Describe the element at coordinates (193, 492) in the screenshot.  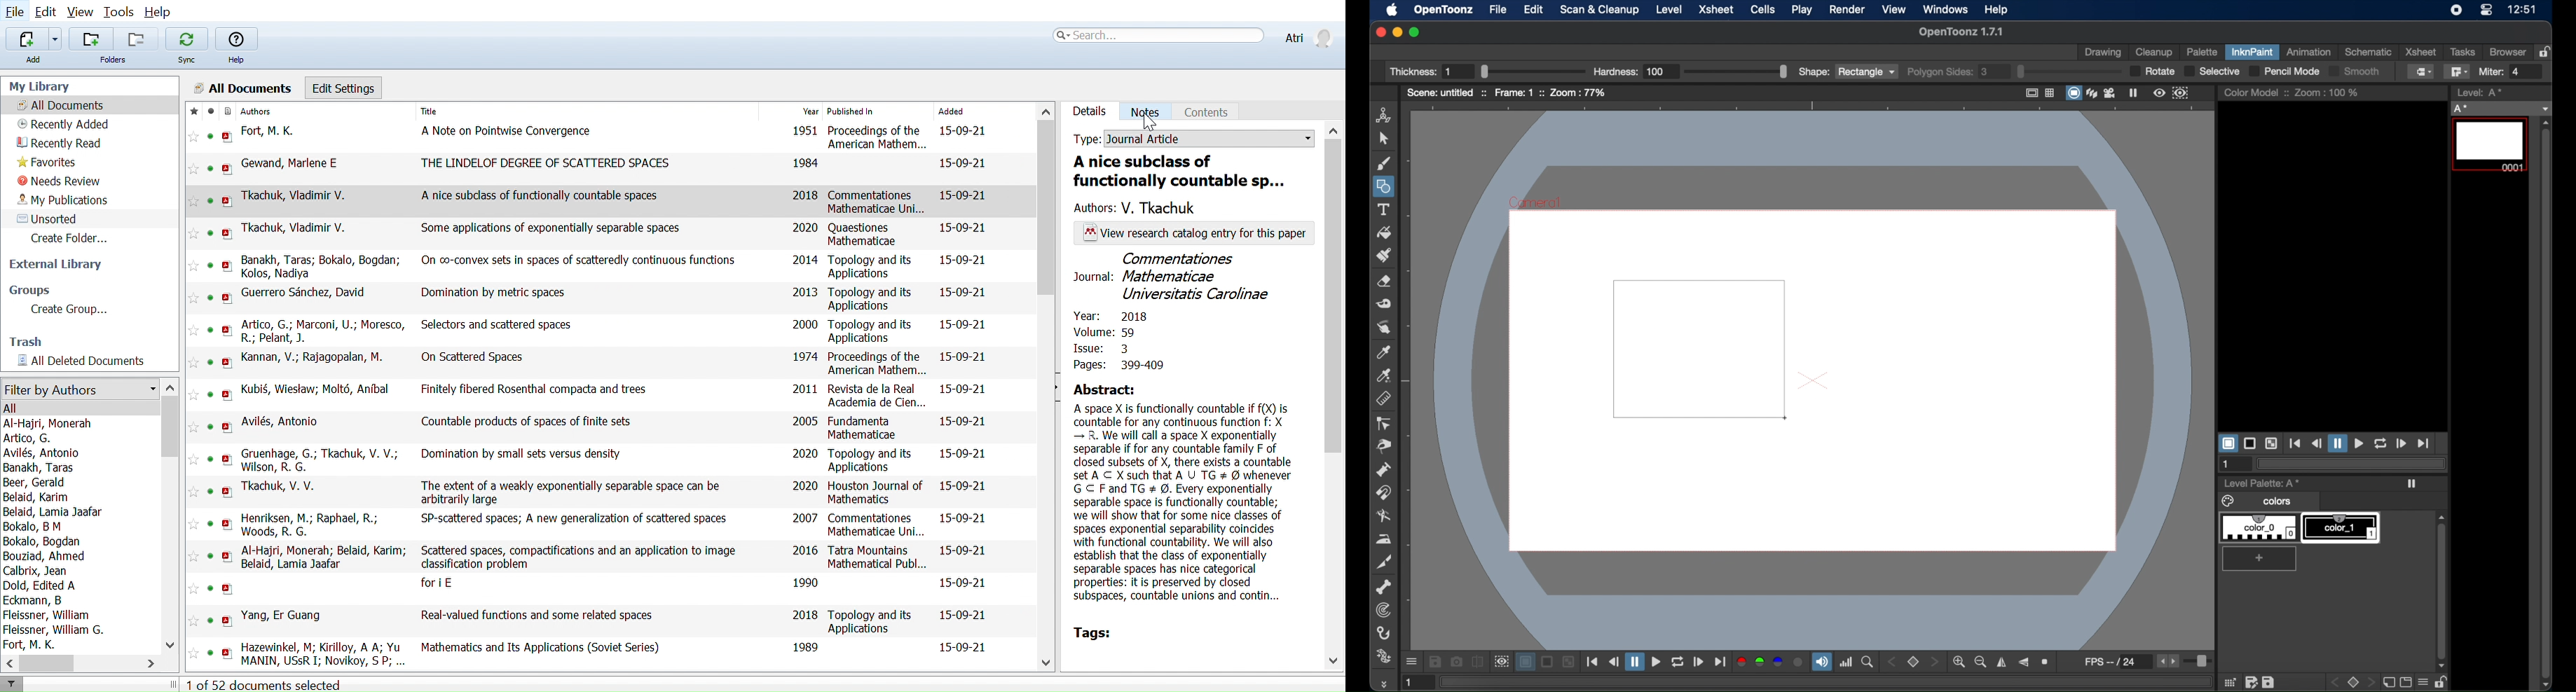
I see `Add this reference to favorites` at that location.